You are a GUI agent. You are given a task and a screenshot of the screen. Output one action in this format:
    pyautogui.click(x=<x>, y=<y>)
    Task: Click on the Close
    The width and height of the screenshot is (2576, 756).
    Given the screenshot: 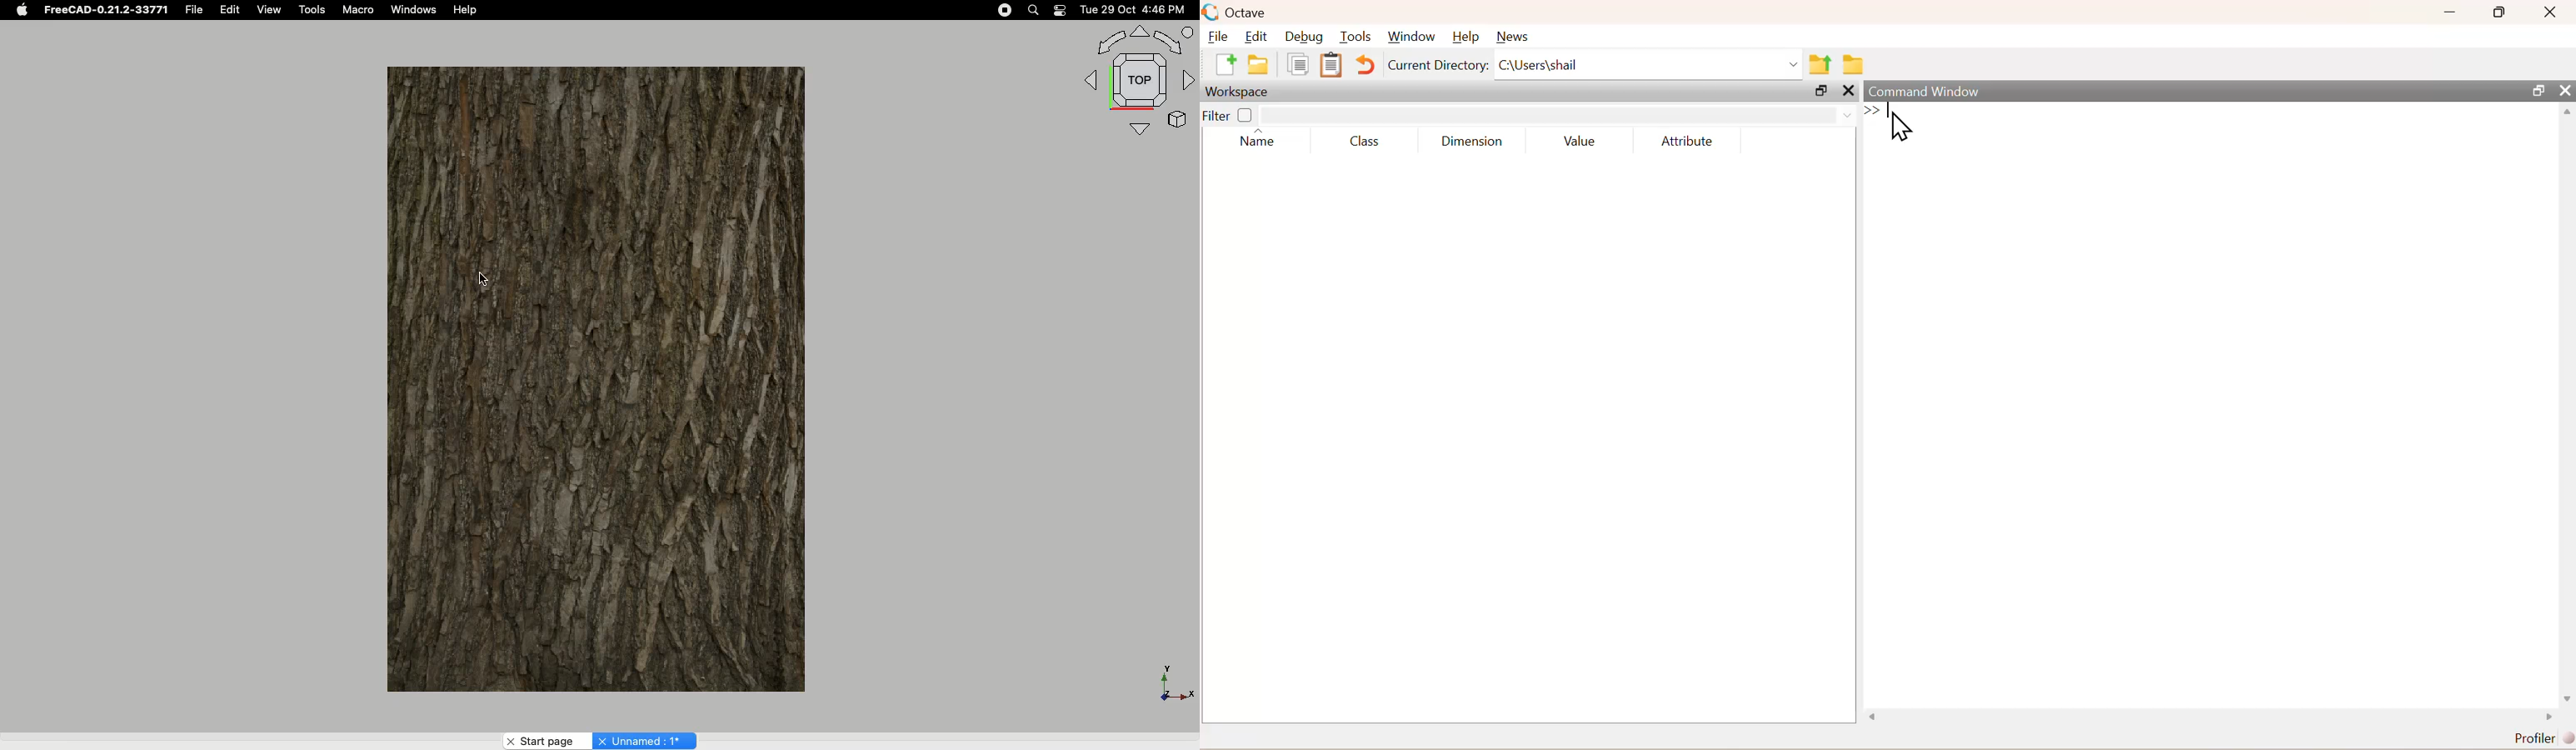 What is the action you would take?
    pyautogui.click(x=2552, y=14)
    